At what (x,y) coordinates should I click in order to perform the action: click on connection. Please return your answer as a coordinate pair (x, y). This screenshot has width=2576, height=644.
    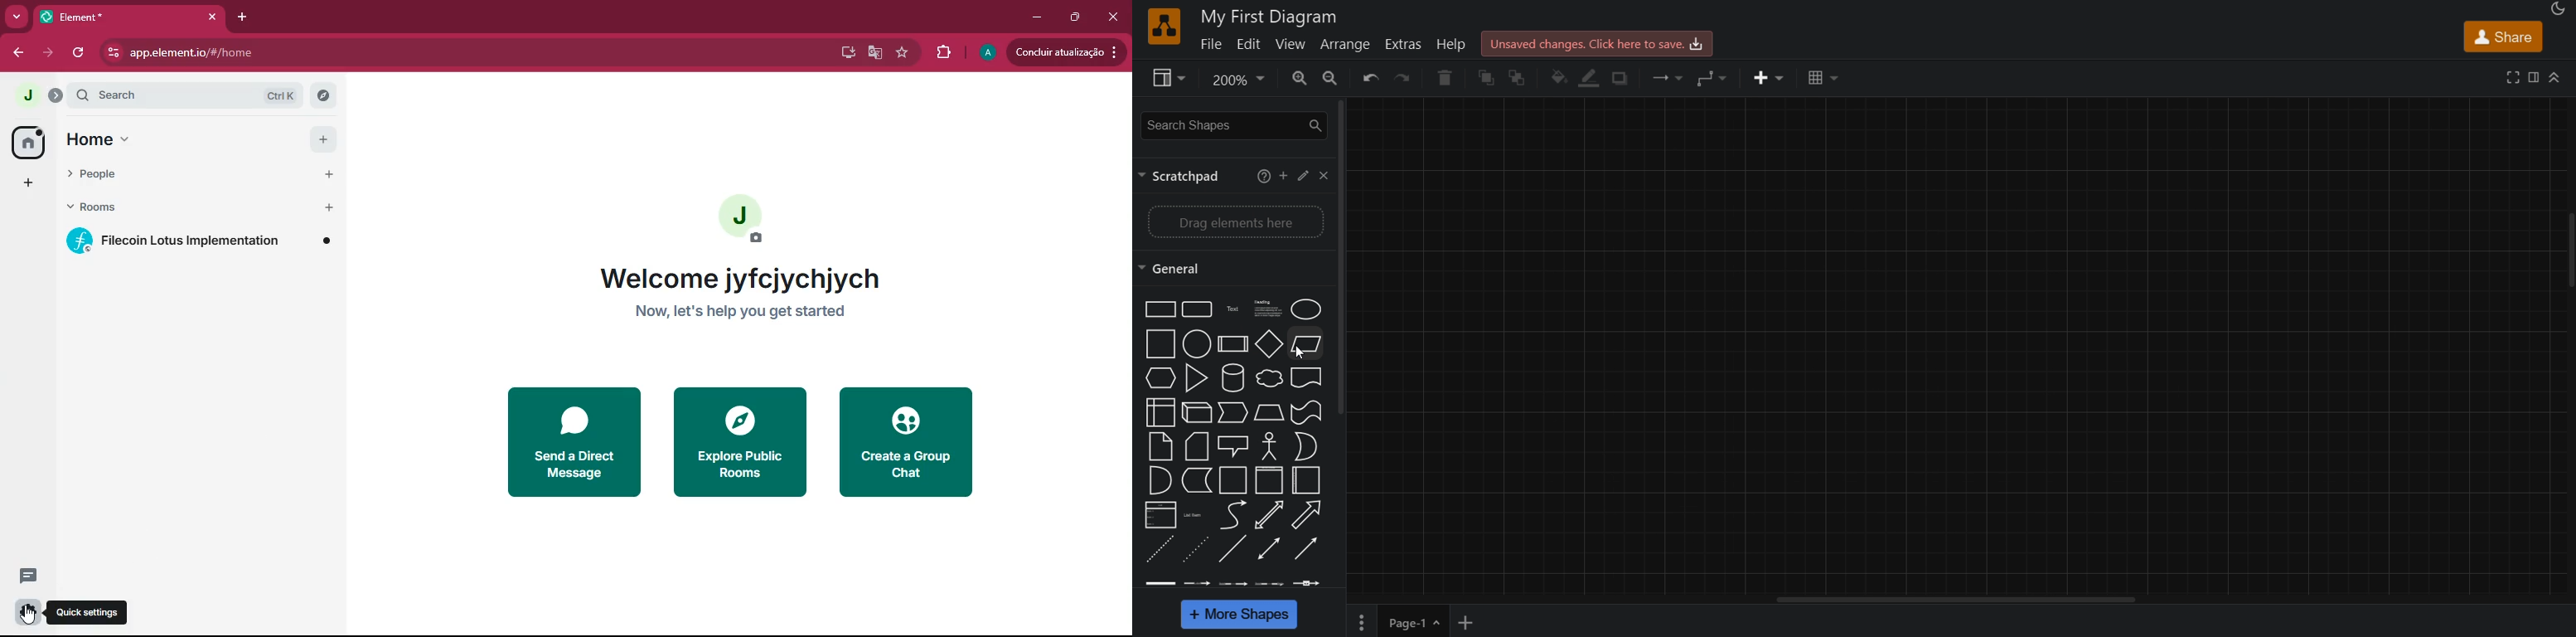
    Looking at the image, I should click on (1670, 78).